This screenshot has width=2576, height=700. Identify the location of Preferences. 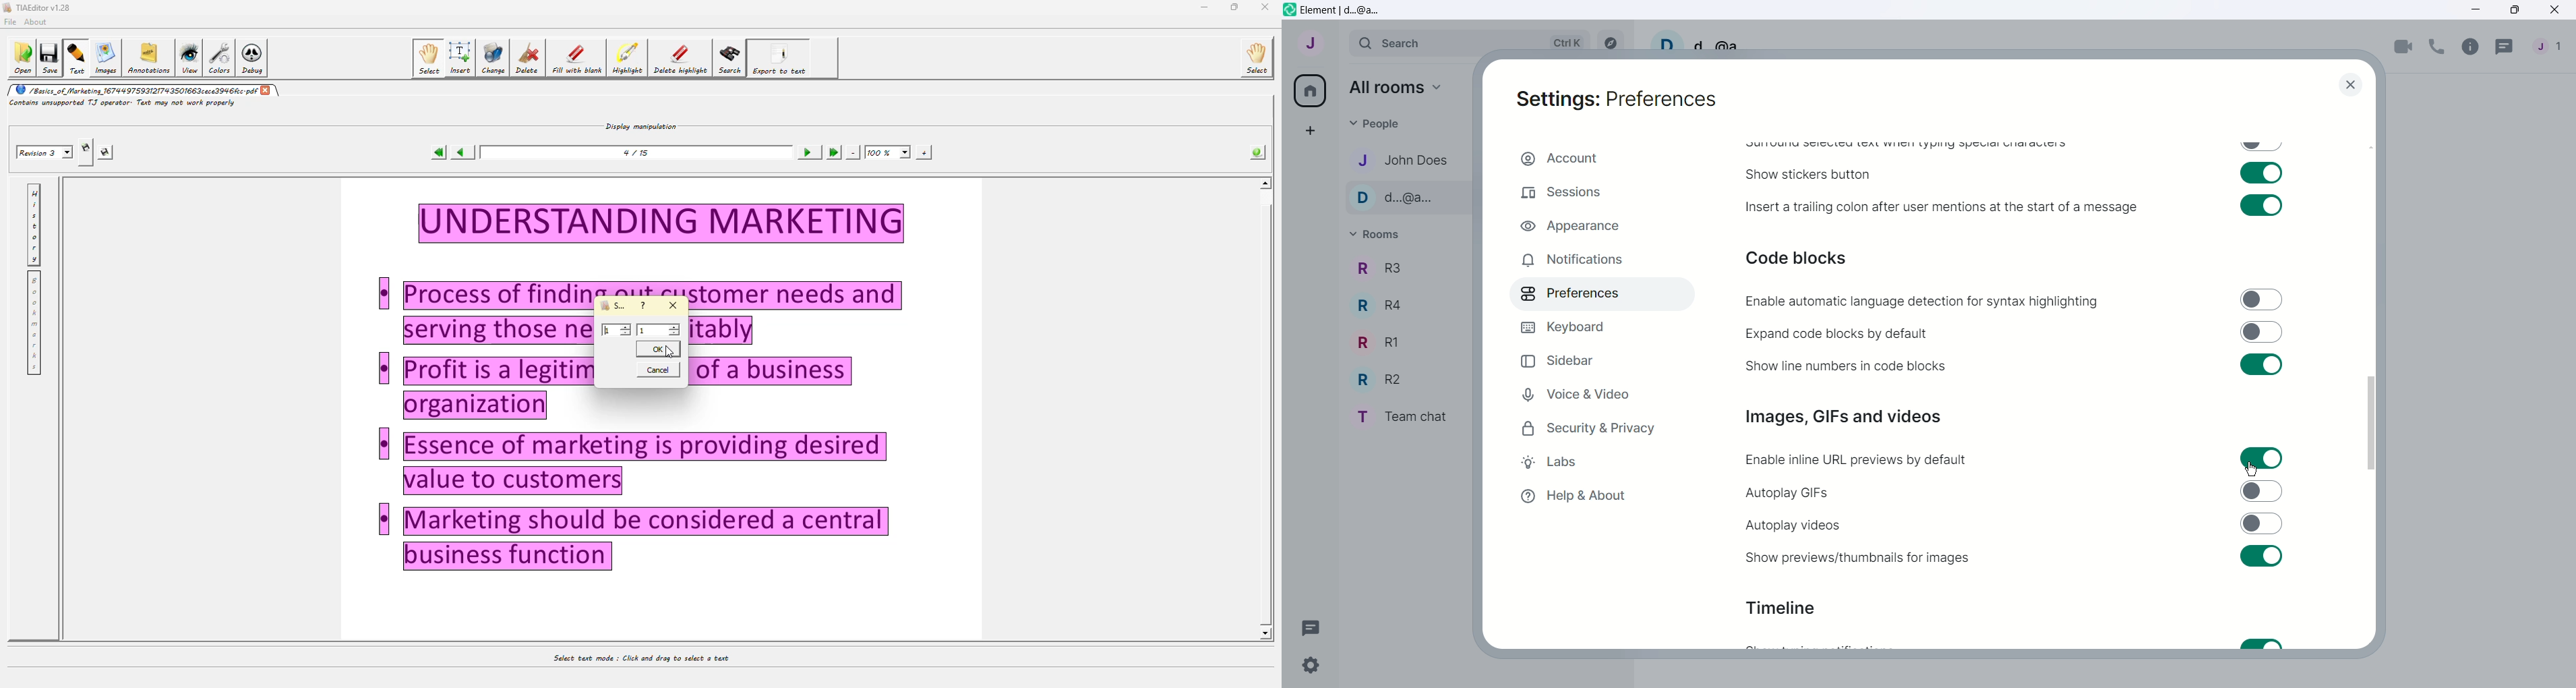
(1595, 295).